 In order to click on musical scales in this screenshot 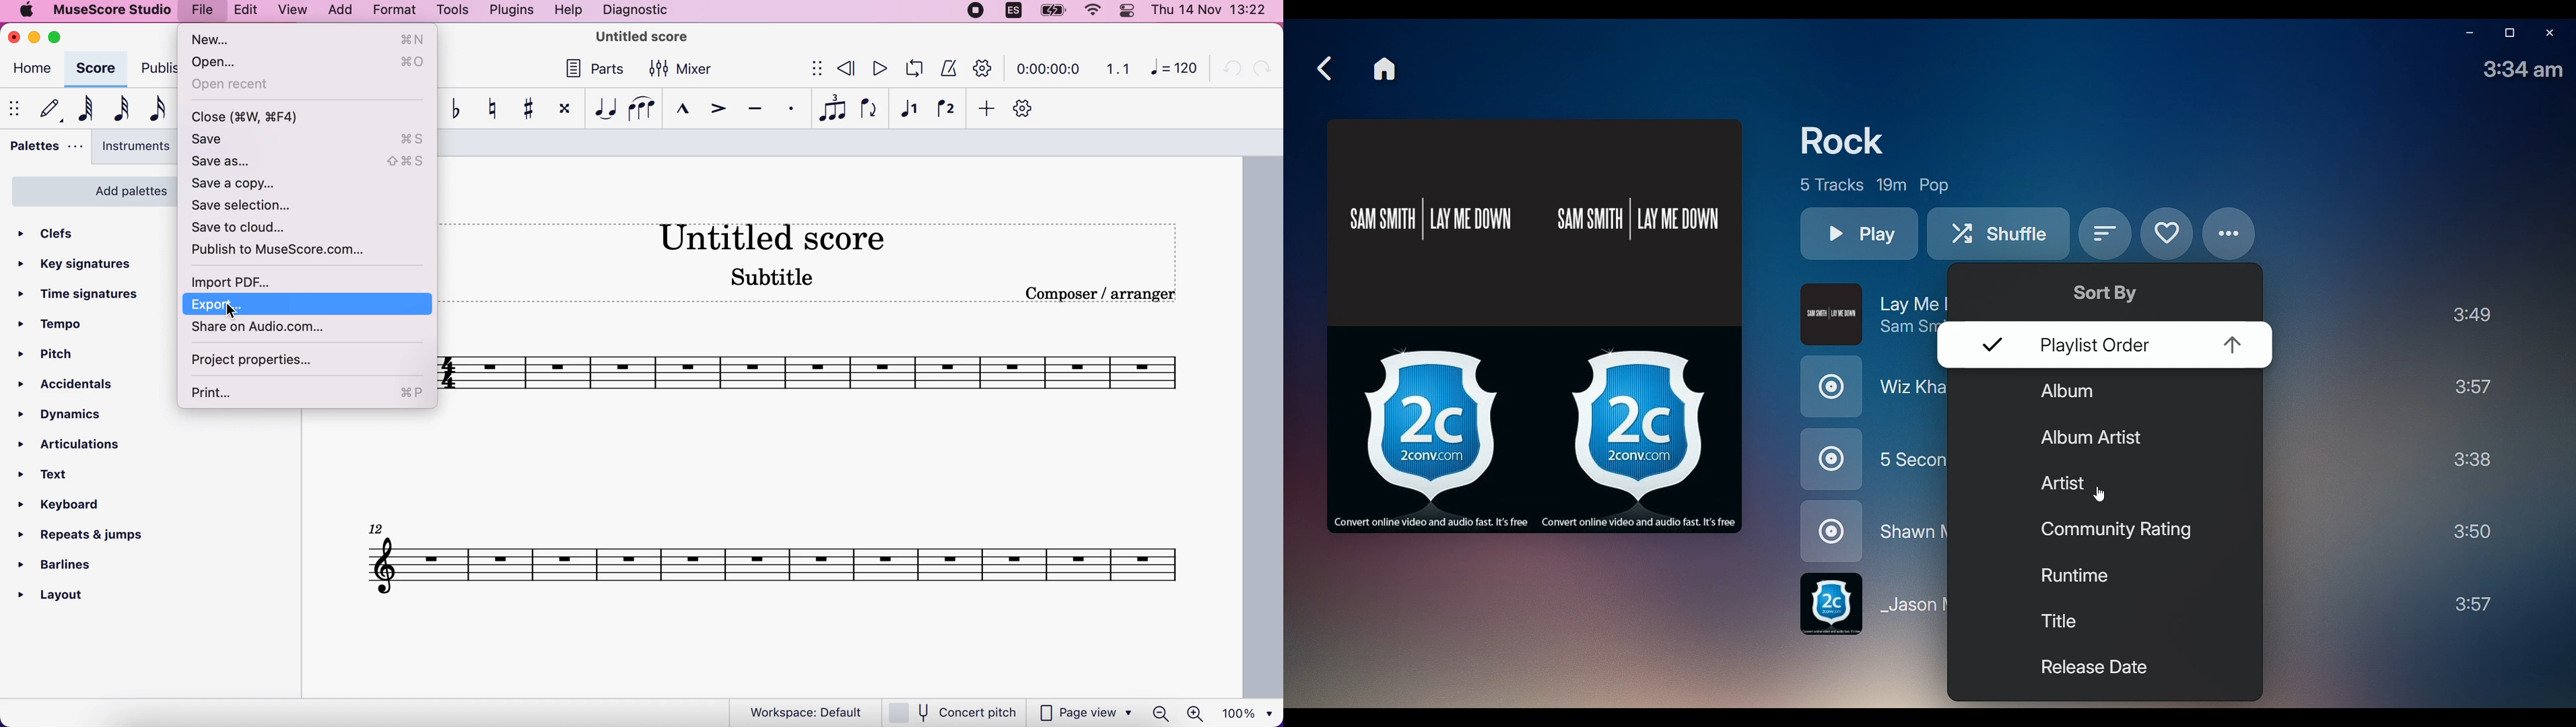, I will do `click(815, 367)`.